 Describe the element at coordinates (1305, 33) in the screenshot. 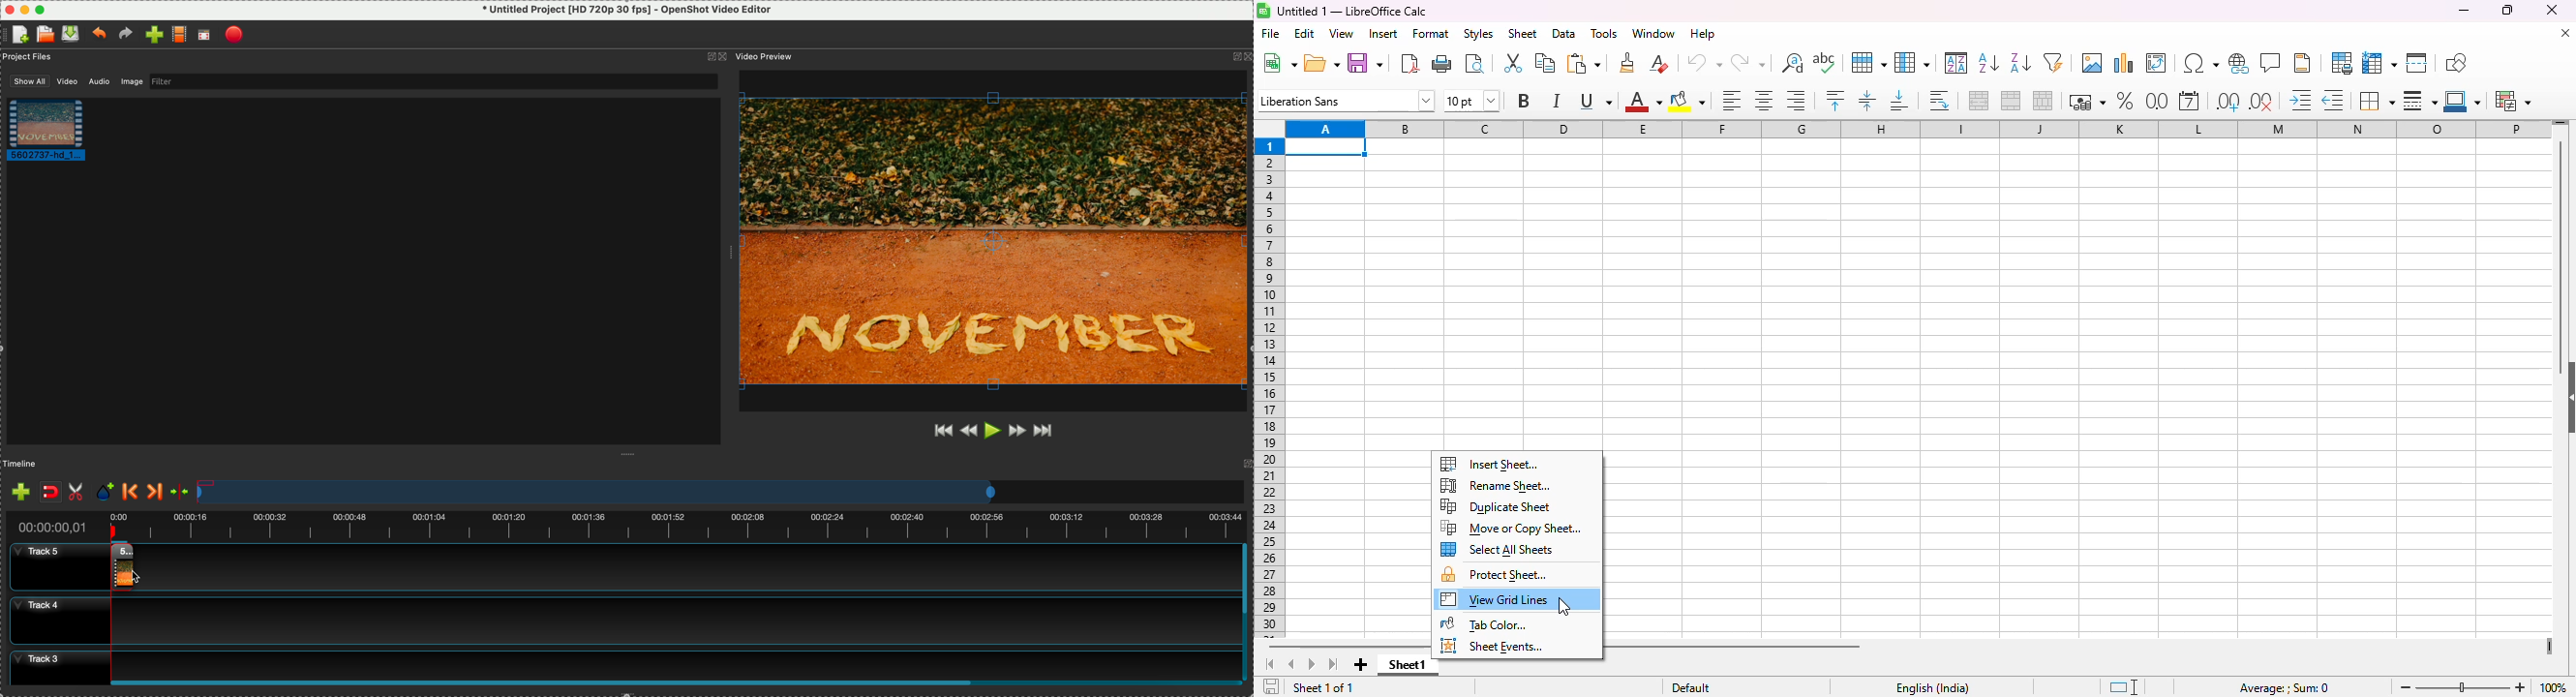

I see `edit` at that location.